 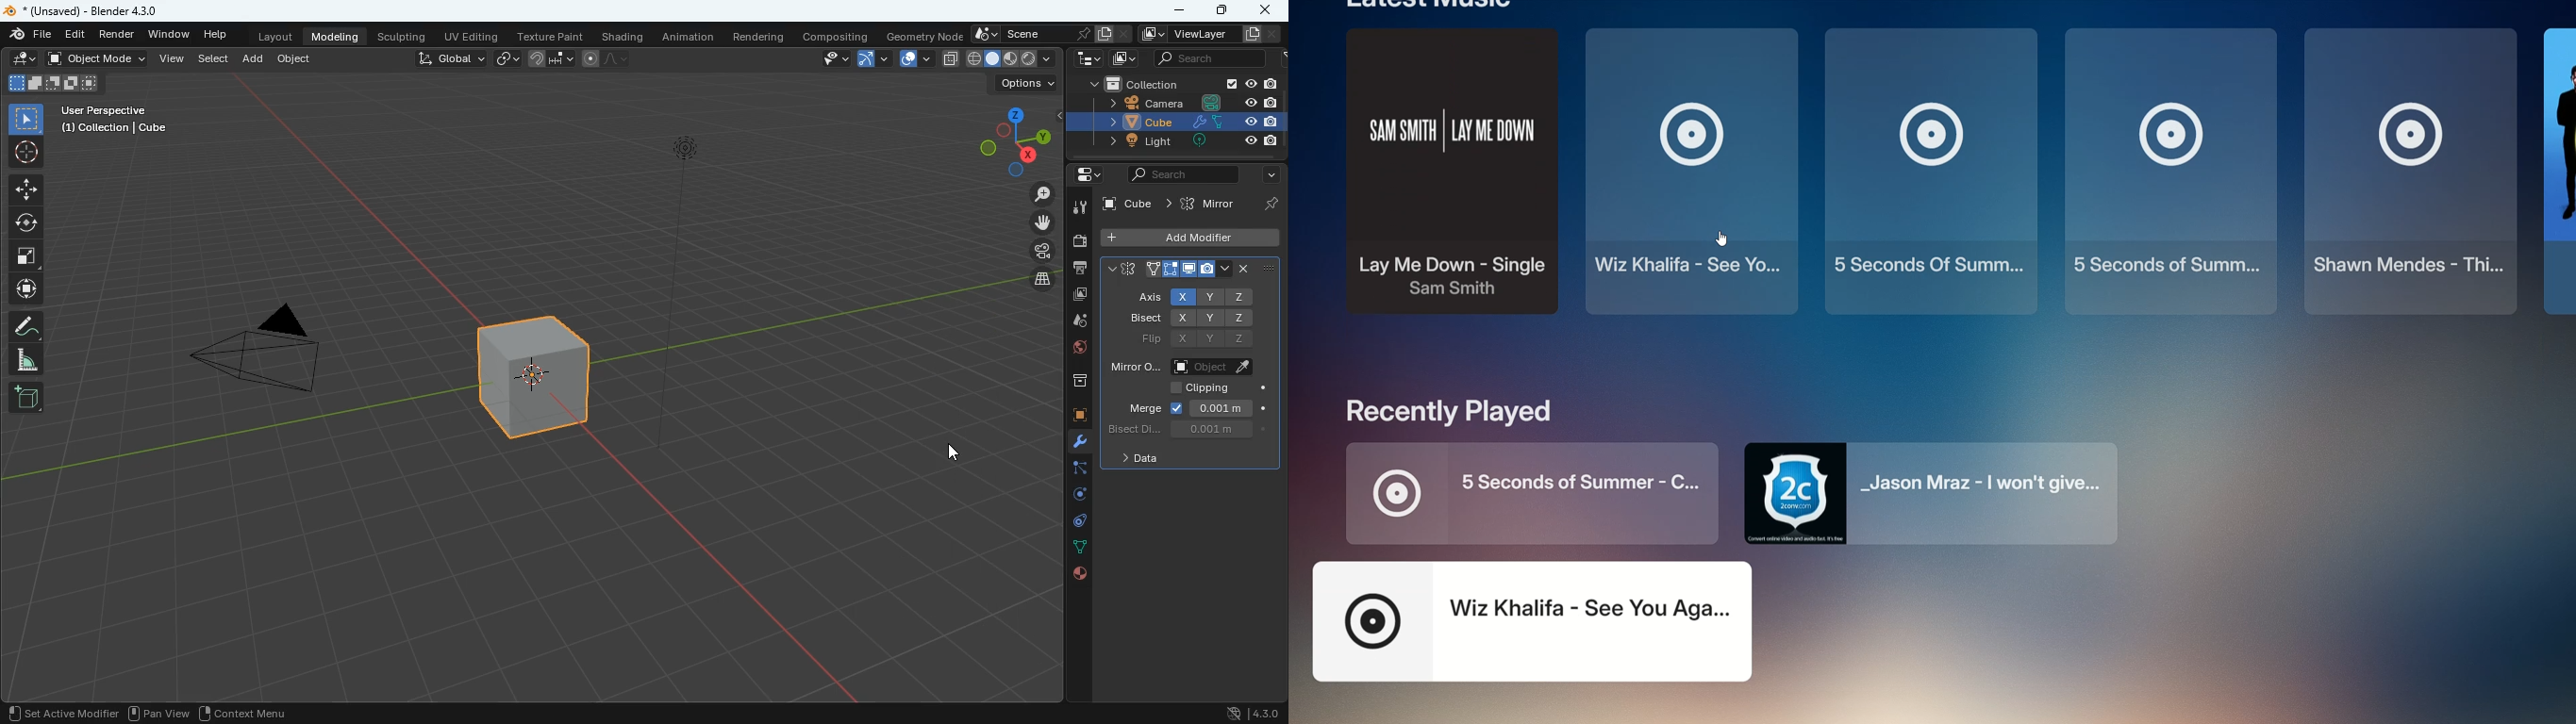 I want to click on light, so click(x=681, y=294).